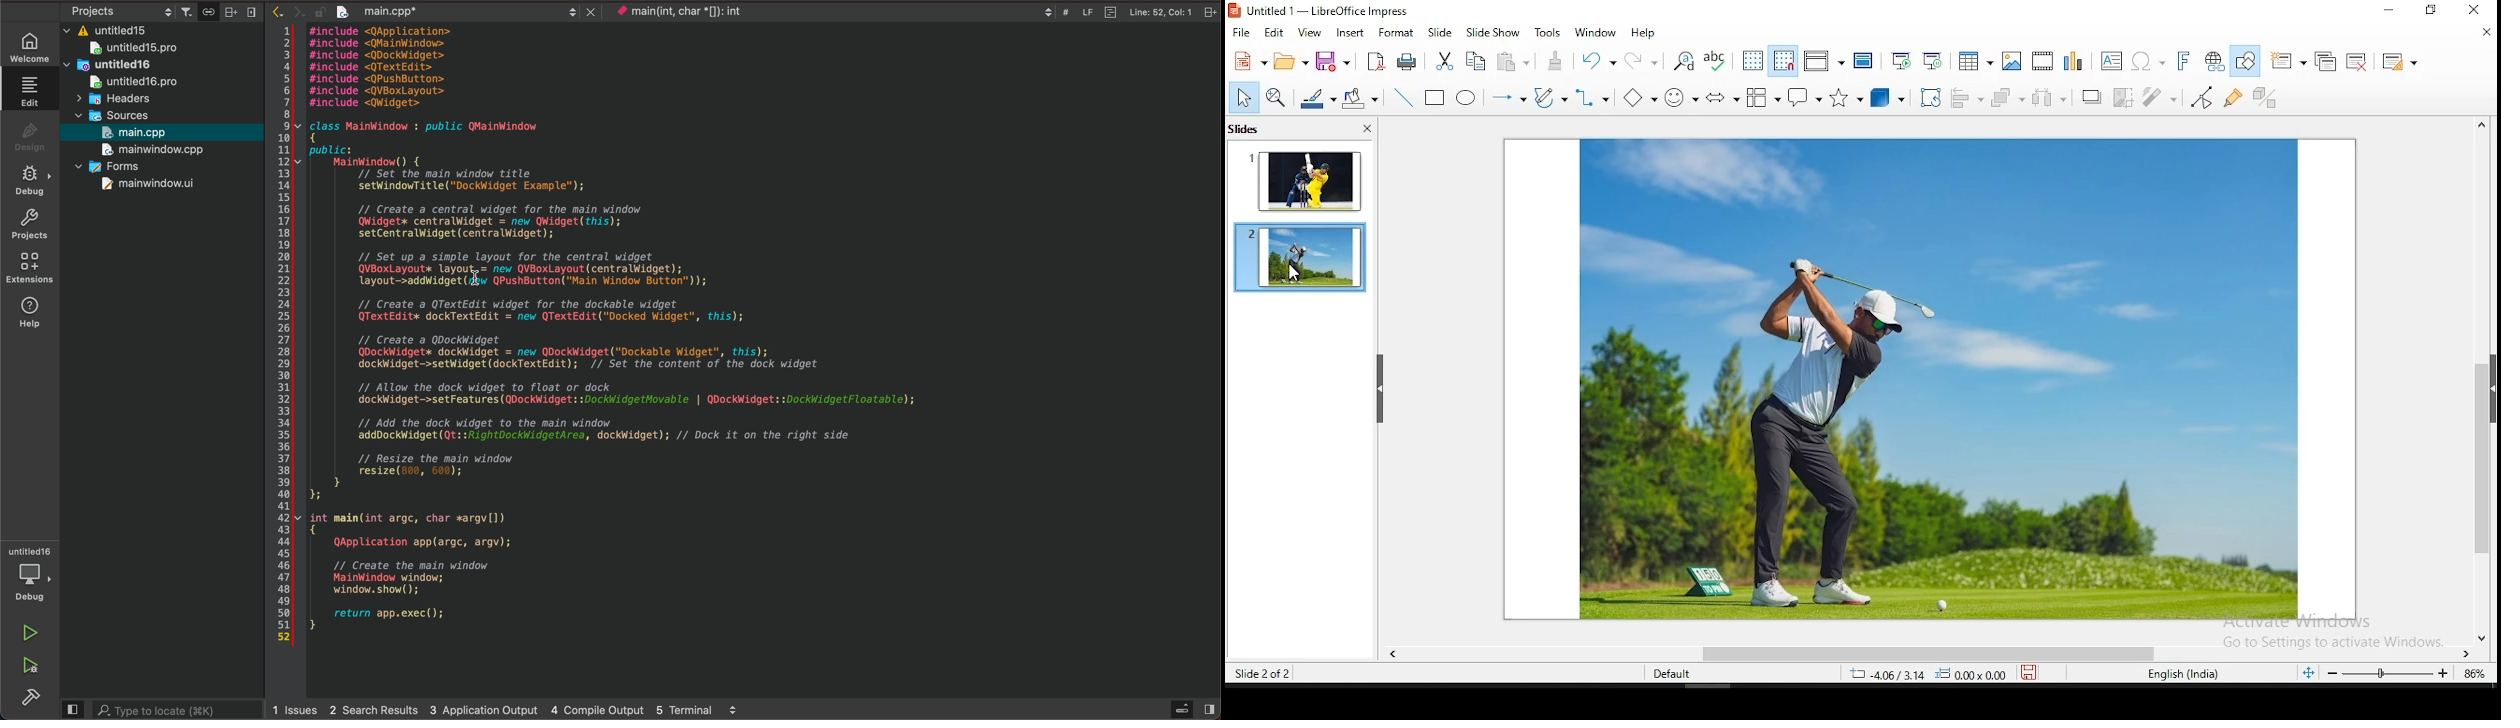  Describe the element at coordinates (2072, 62) in the screenshot. I see `insert chart` at that location.